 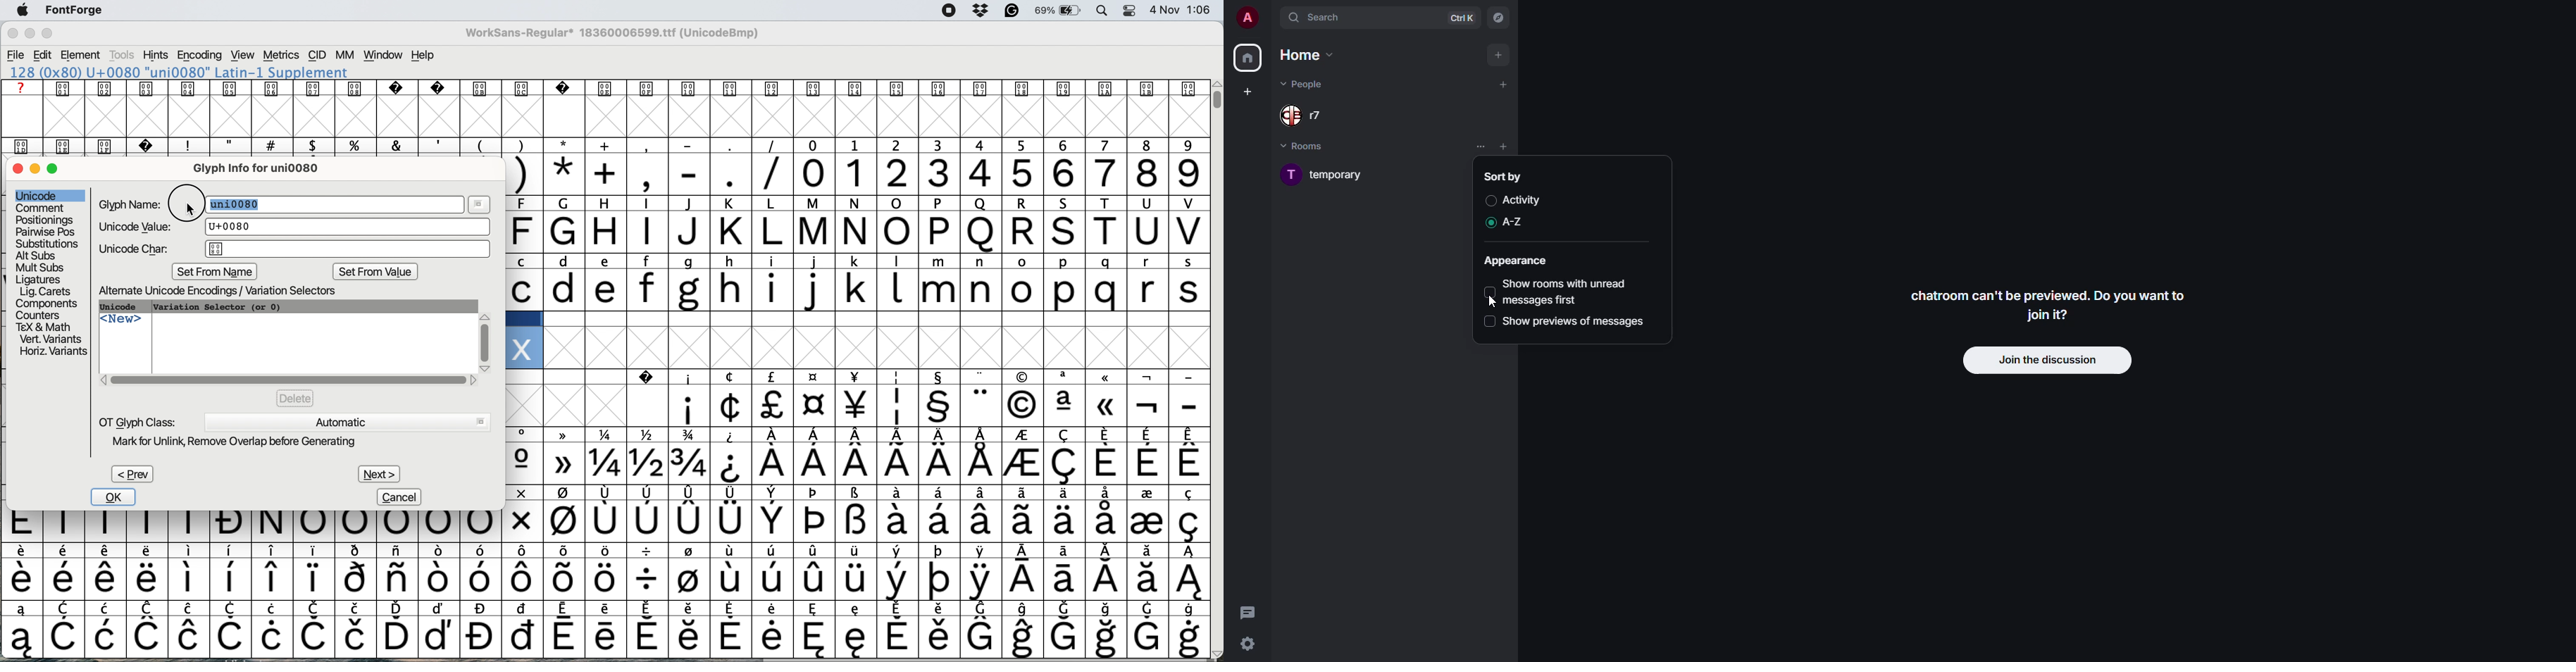 I want to click on chatroom can't be previewed. Do you want to join it?, so click(x=2050, y=304).